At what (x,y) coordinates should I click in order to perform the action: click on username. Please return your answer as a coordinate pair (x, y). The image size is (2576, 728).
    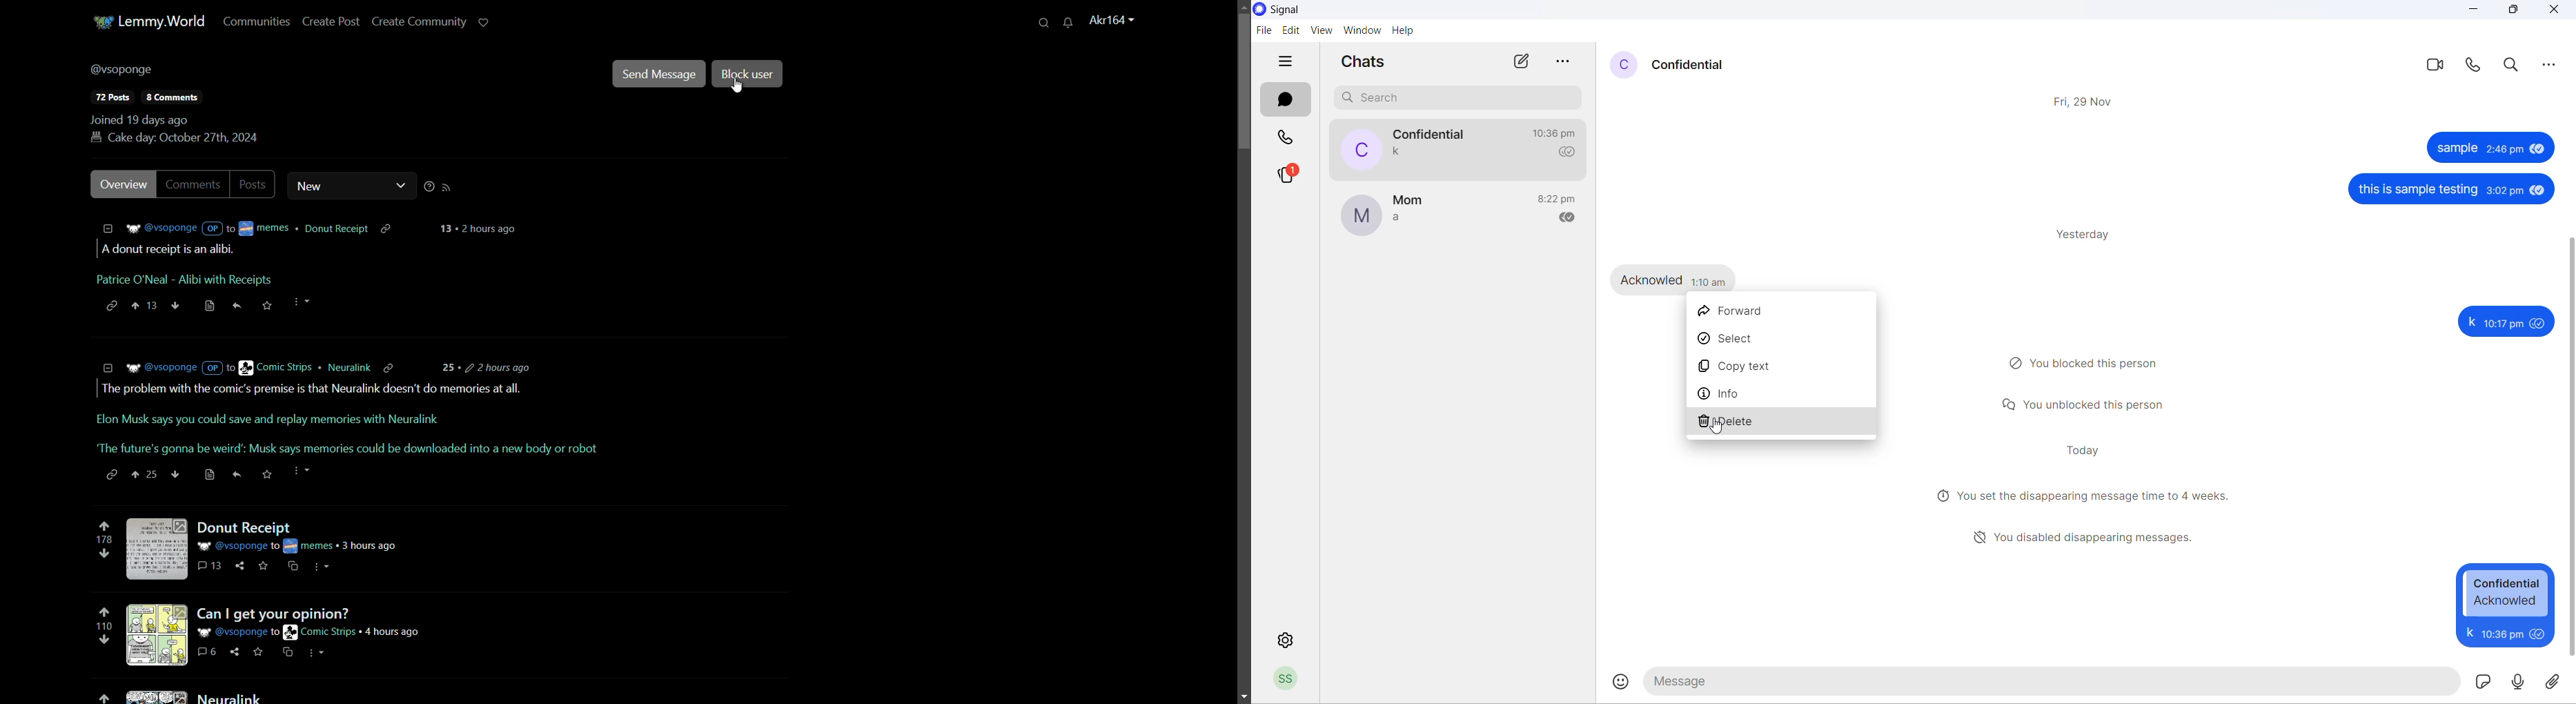
    Looking at the image, I should click on (1113, 22).